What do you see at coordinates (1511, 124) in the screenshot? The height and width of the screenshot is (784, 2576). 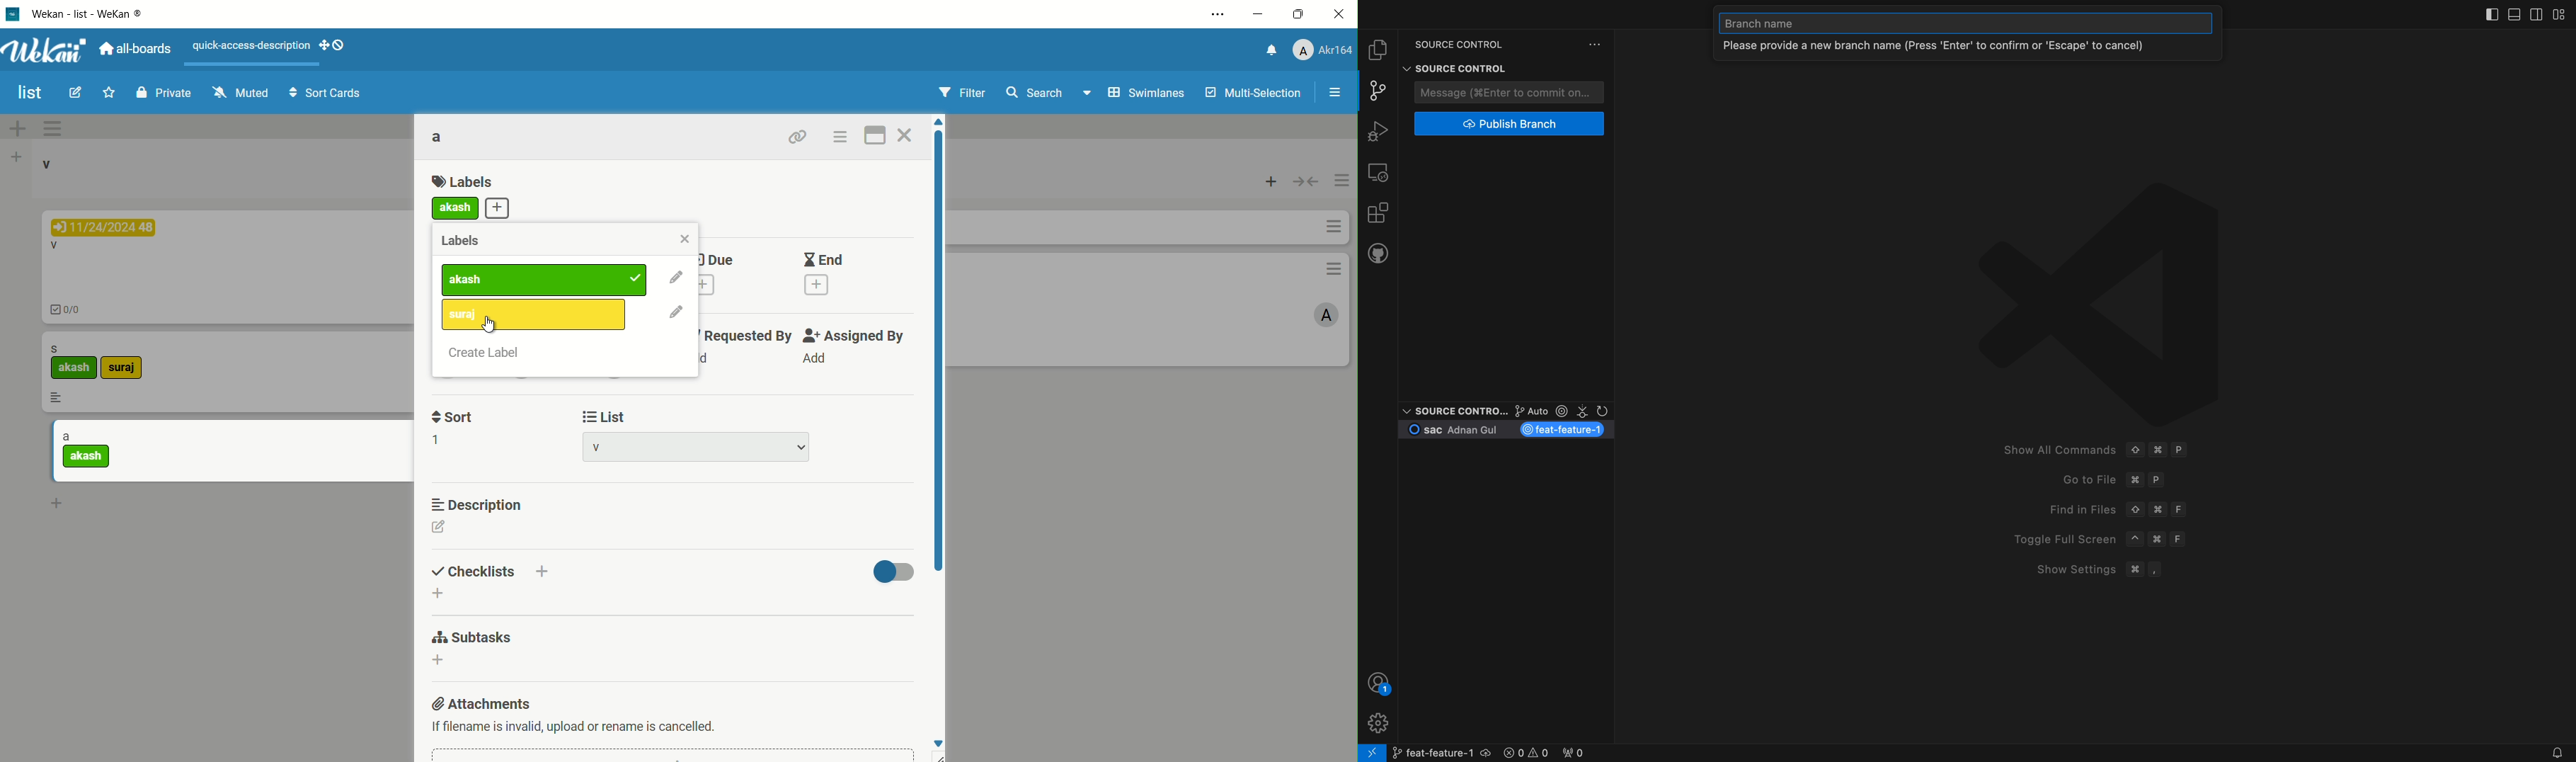 I see `publish` at bounding box center [1511, 124].